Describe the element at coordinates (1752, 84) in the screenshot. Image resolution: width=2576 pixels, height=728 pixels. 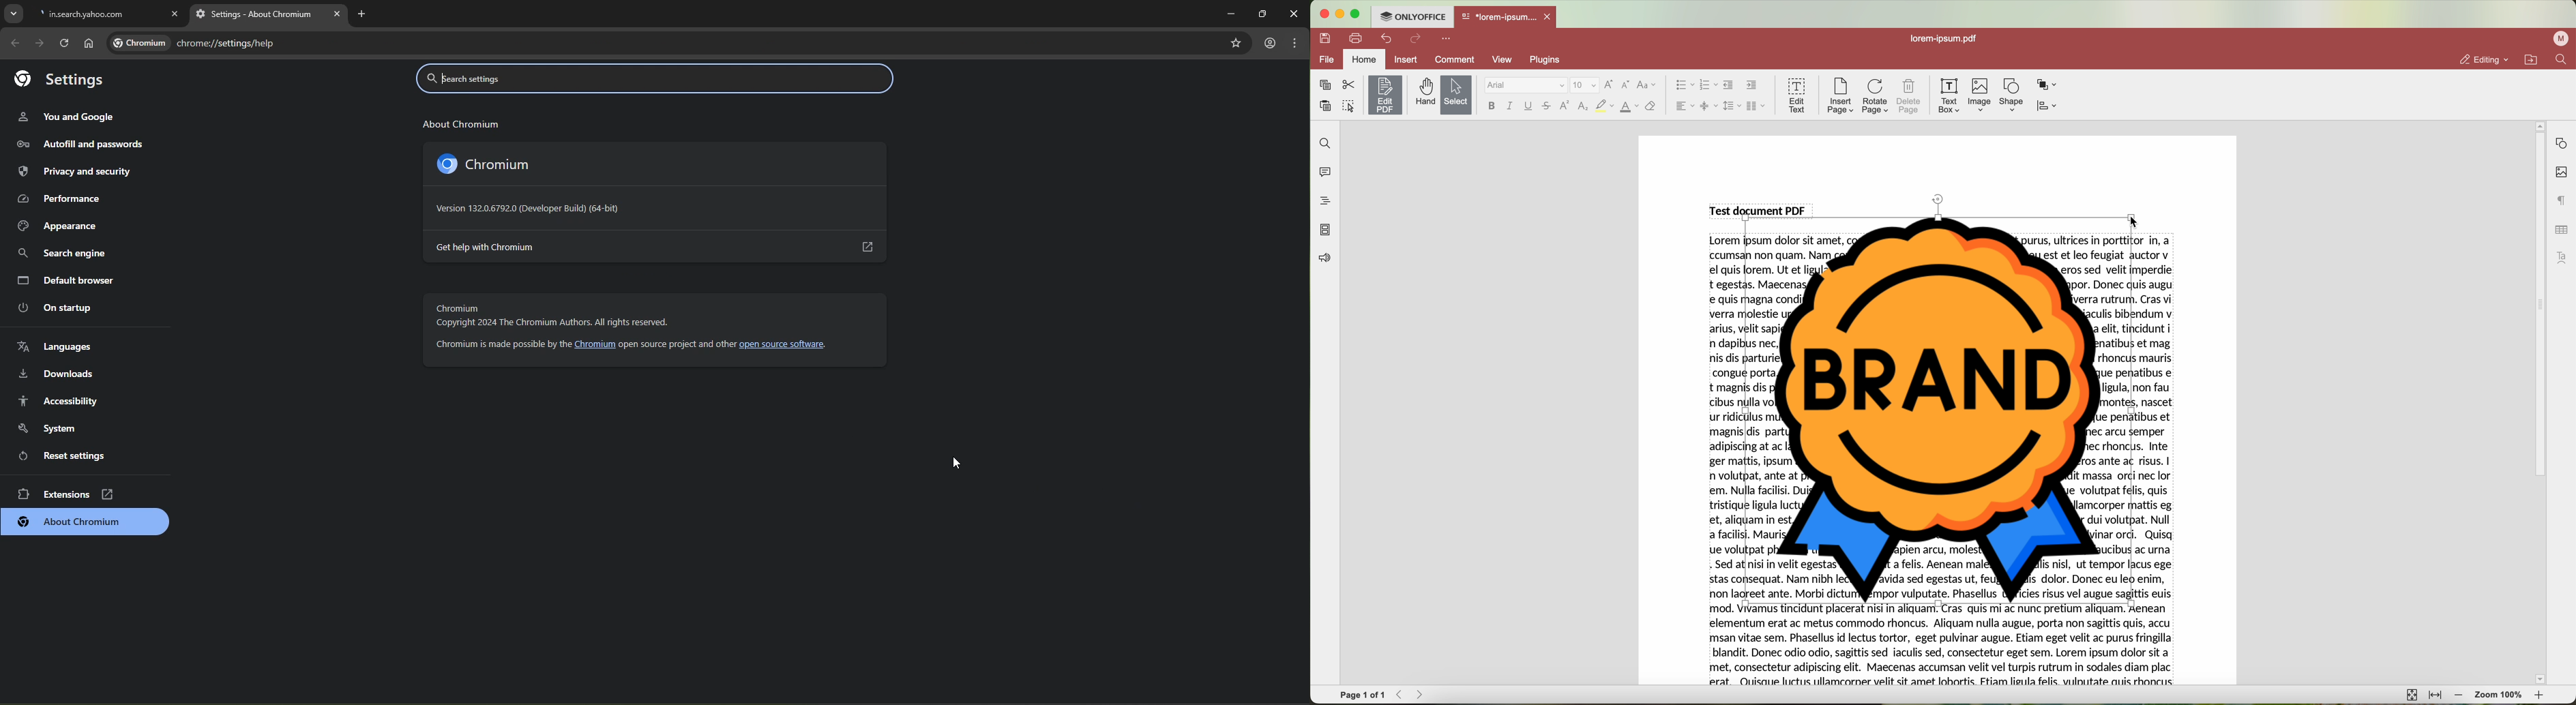
I see `increase indent` at that location.